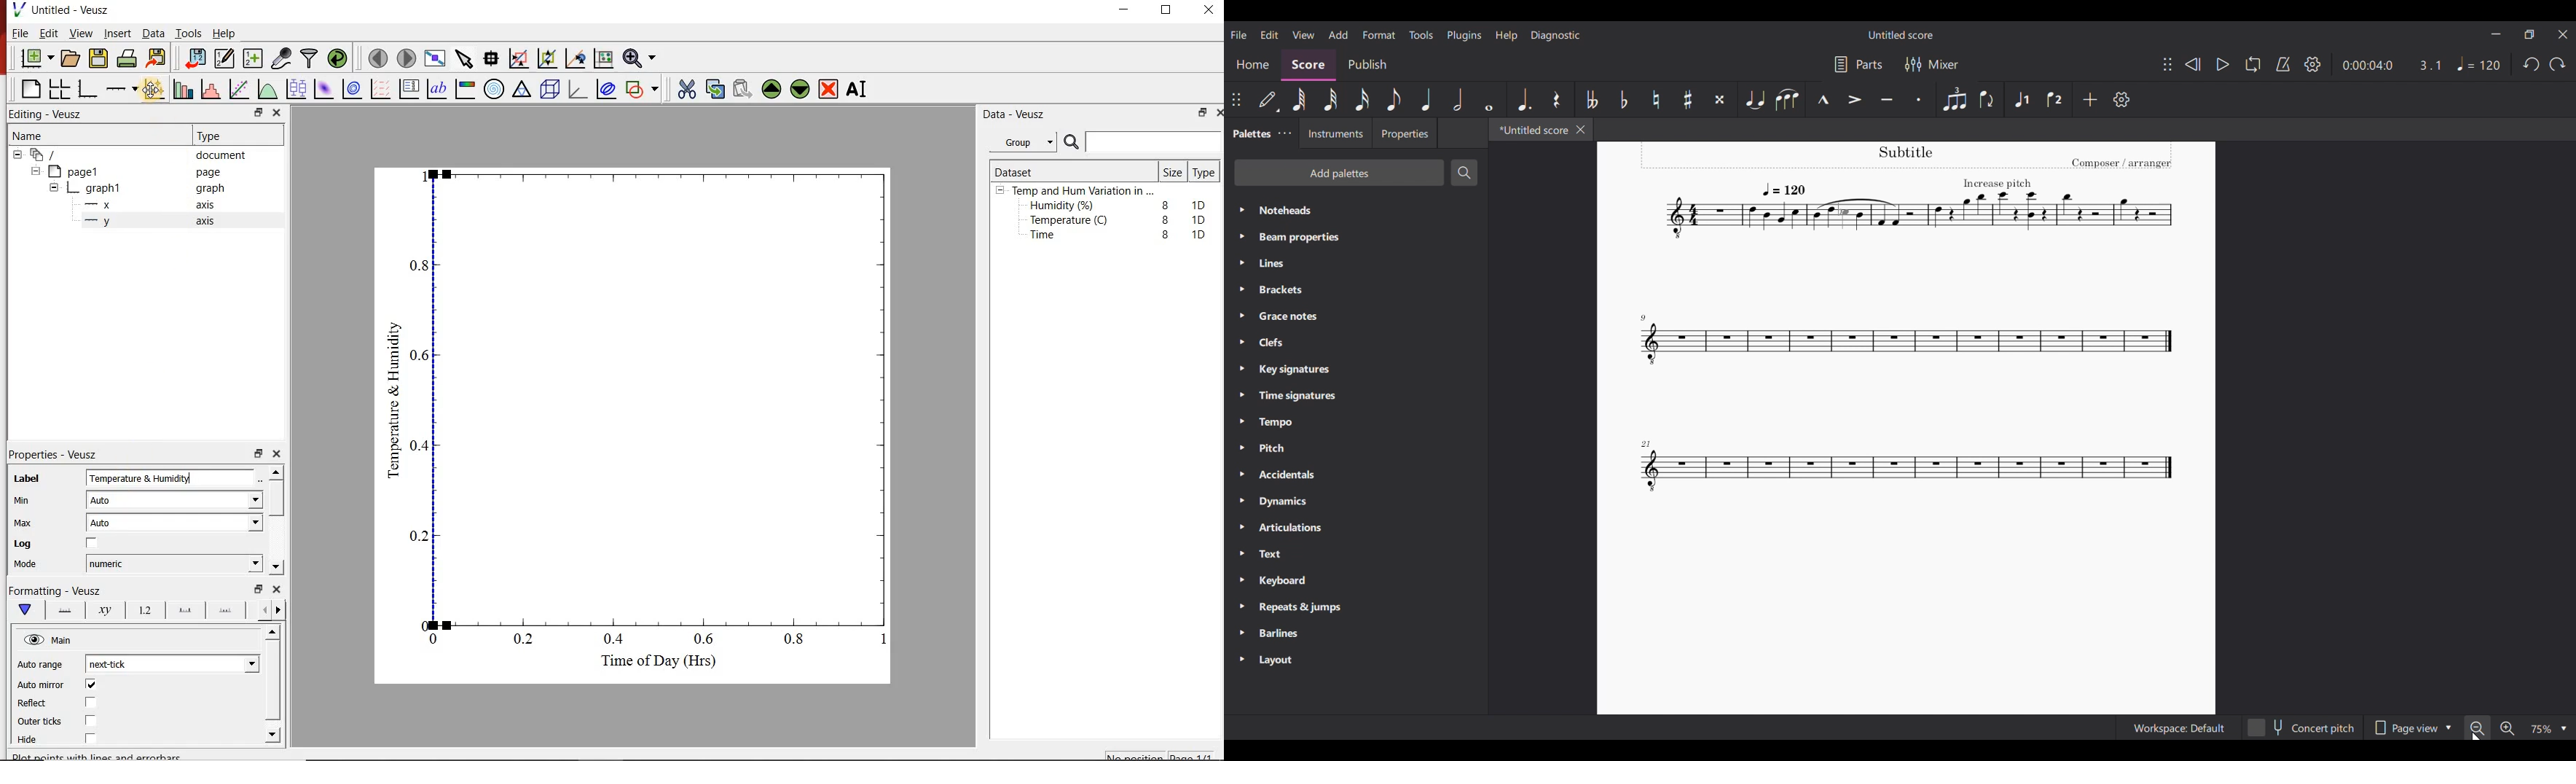 Image resolution: width=2576 pixels, height=784 pixels. I want to click on Quarter note, so click(1427, 99).